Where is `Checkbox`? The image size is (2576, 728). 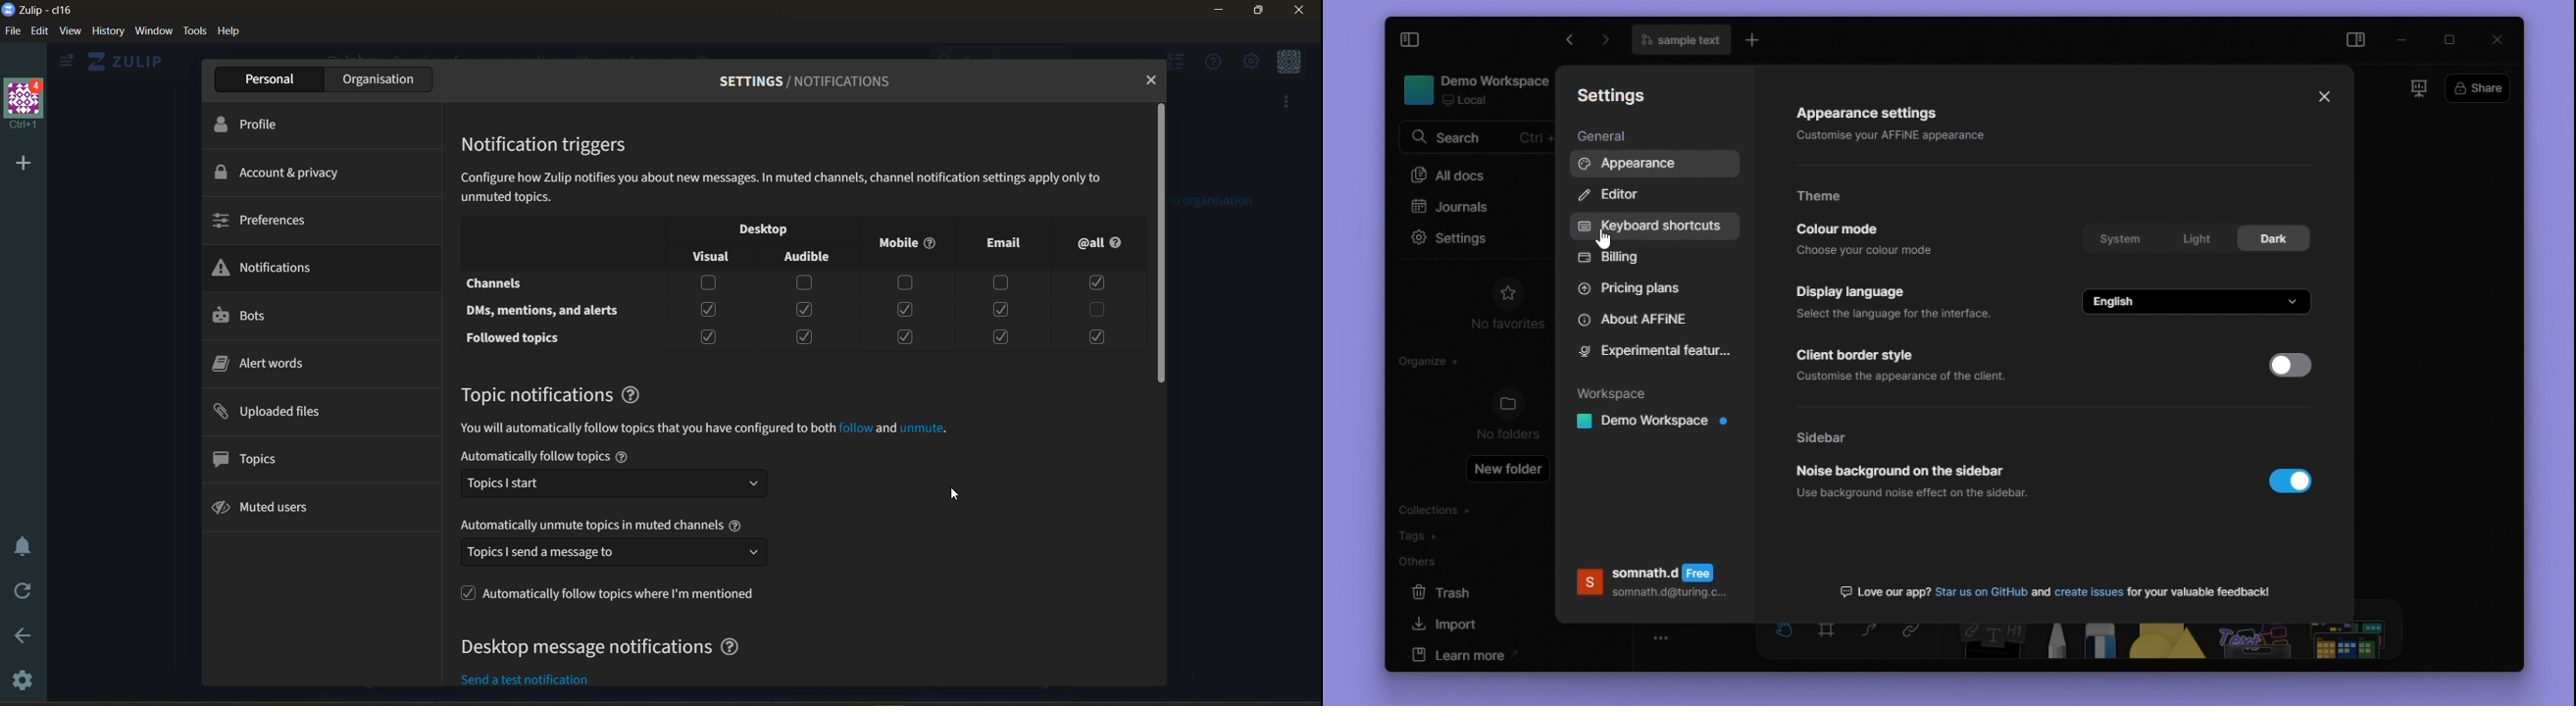 Checkbox is located at coordinates (806, 309).